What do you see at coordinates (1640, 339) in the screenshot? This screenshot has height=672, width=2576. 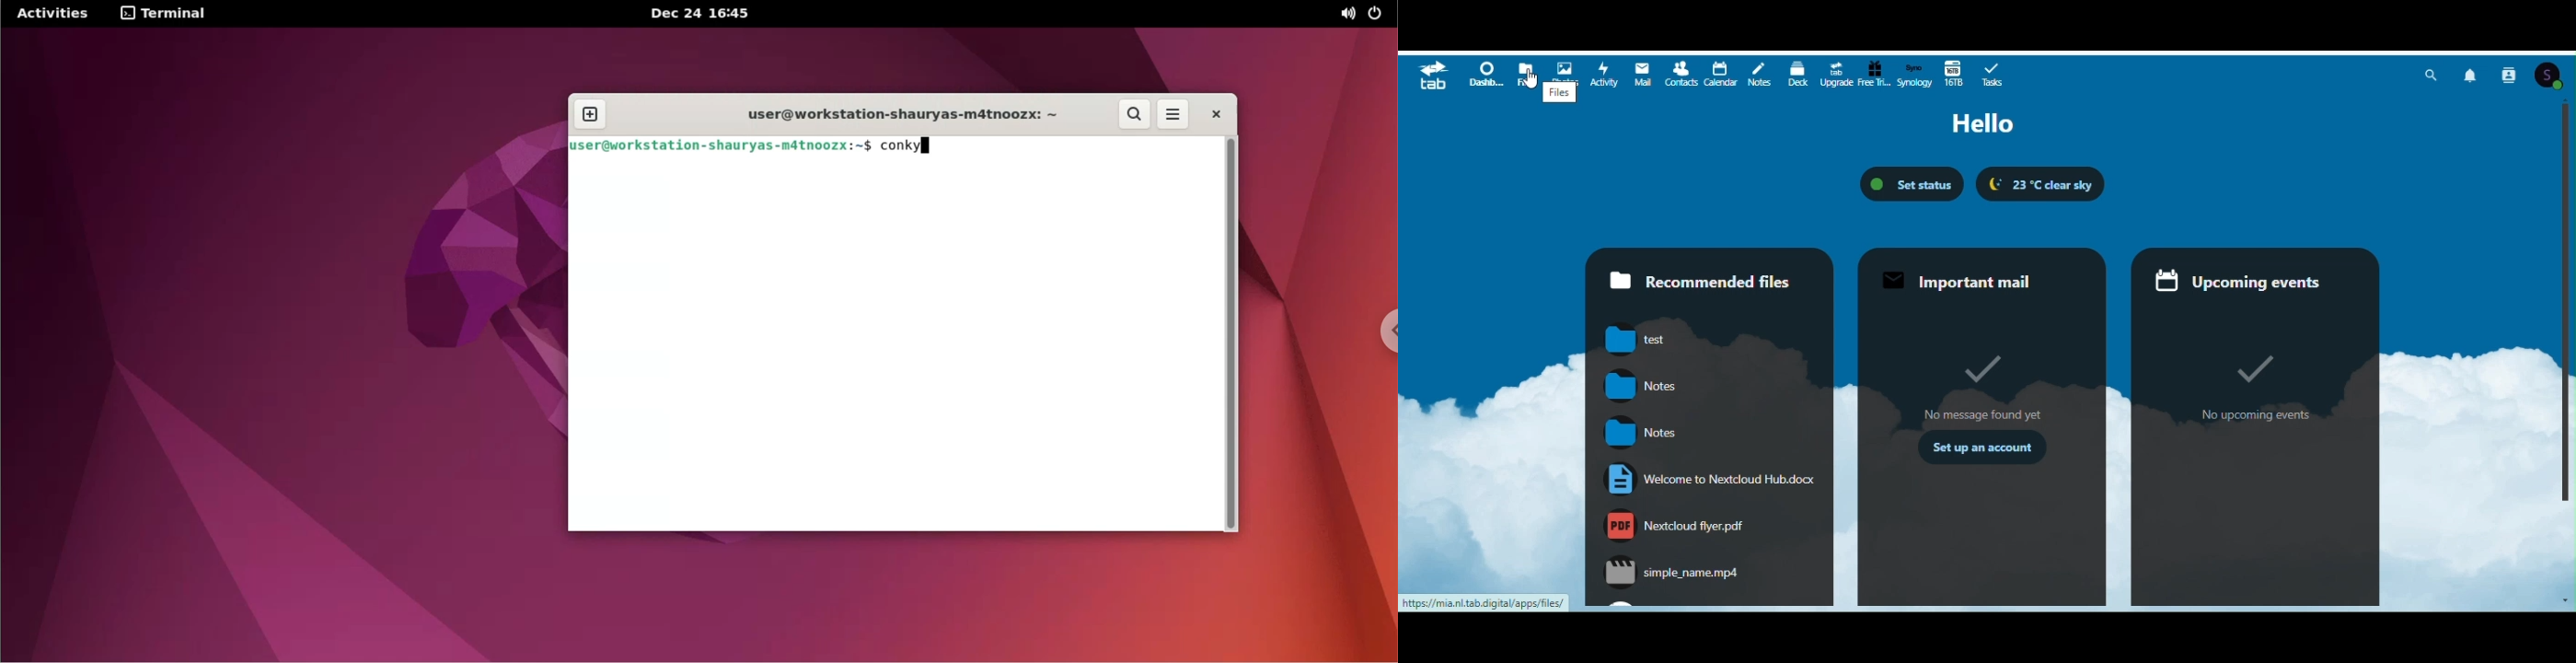 I see `test` at bounding box center [1640, 339].